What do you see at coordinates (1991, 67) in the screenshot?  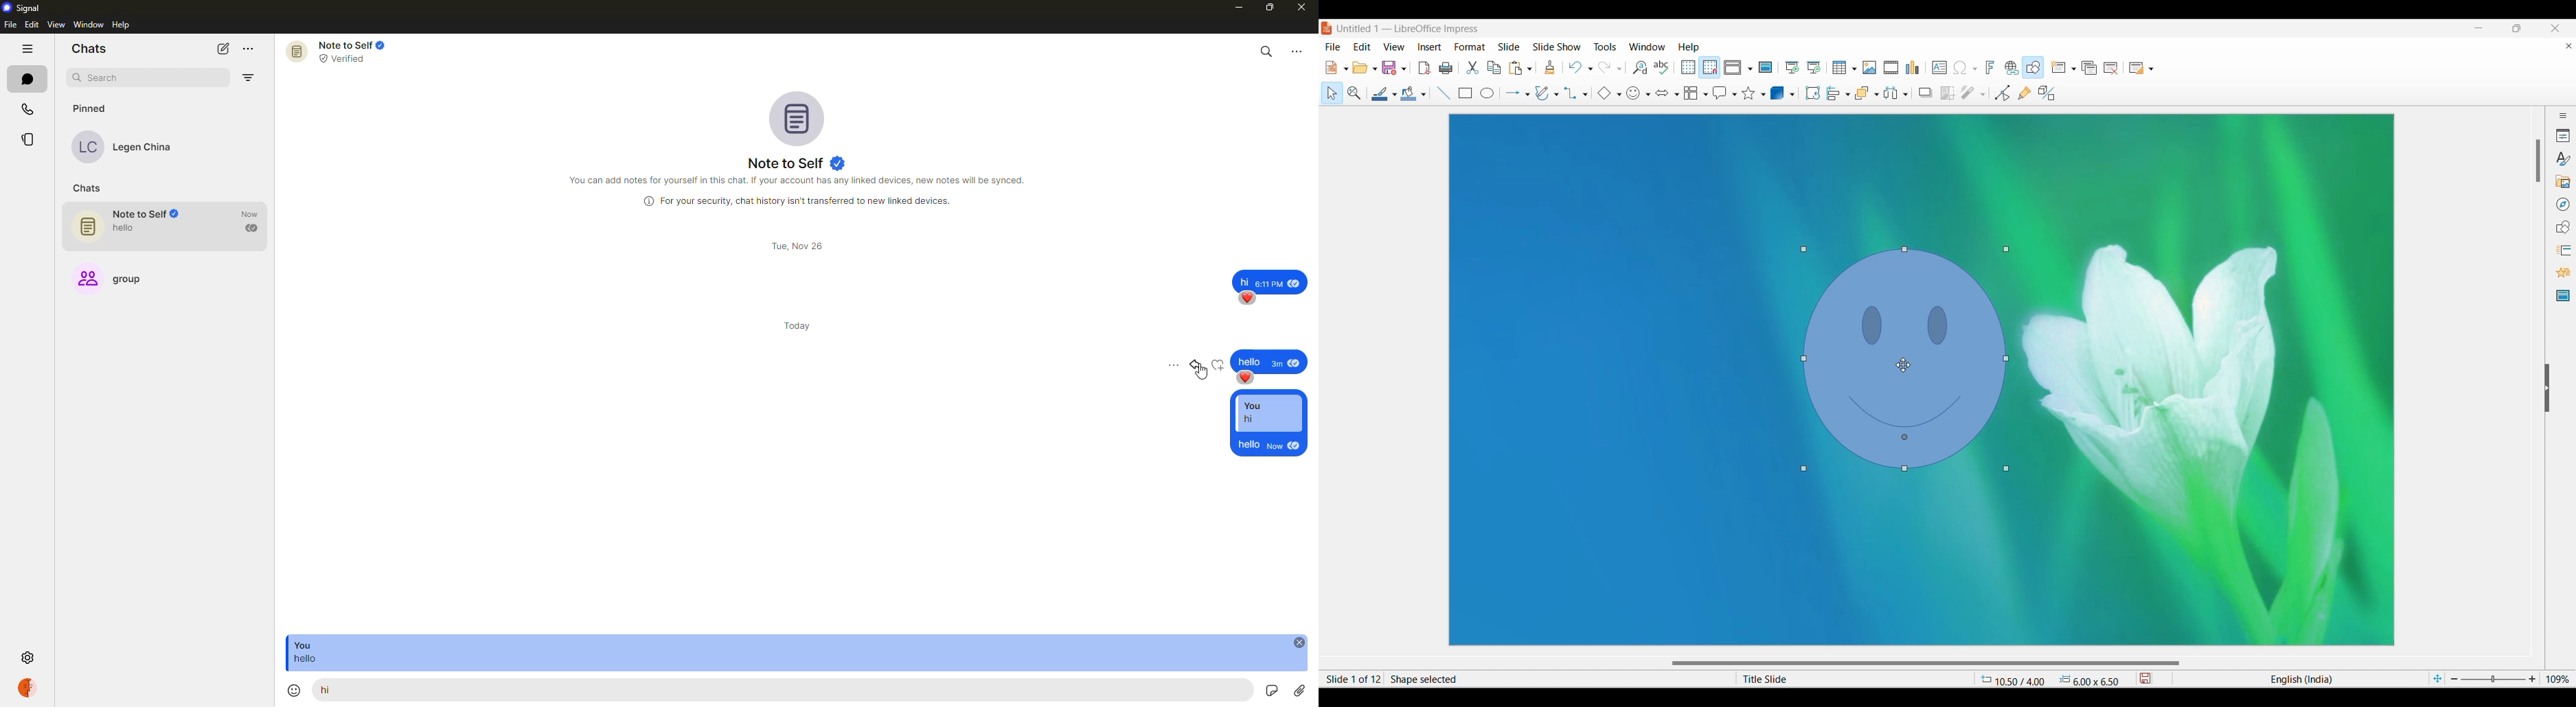 I see `Insert fontwork text` at bounding box center [1991, 67].